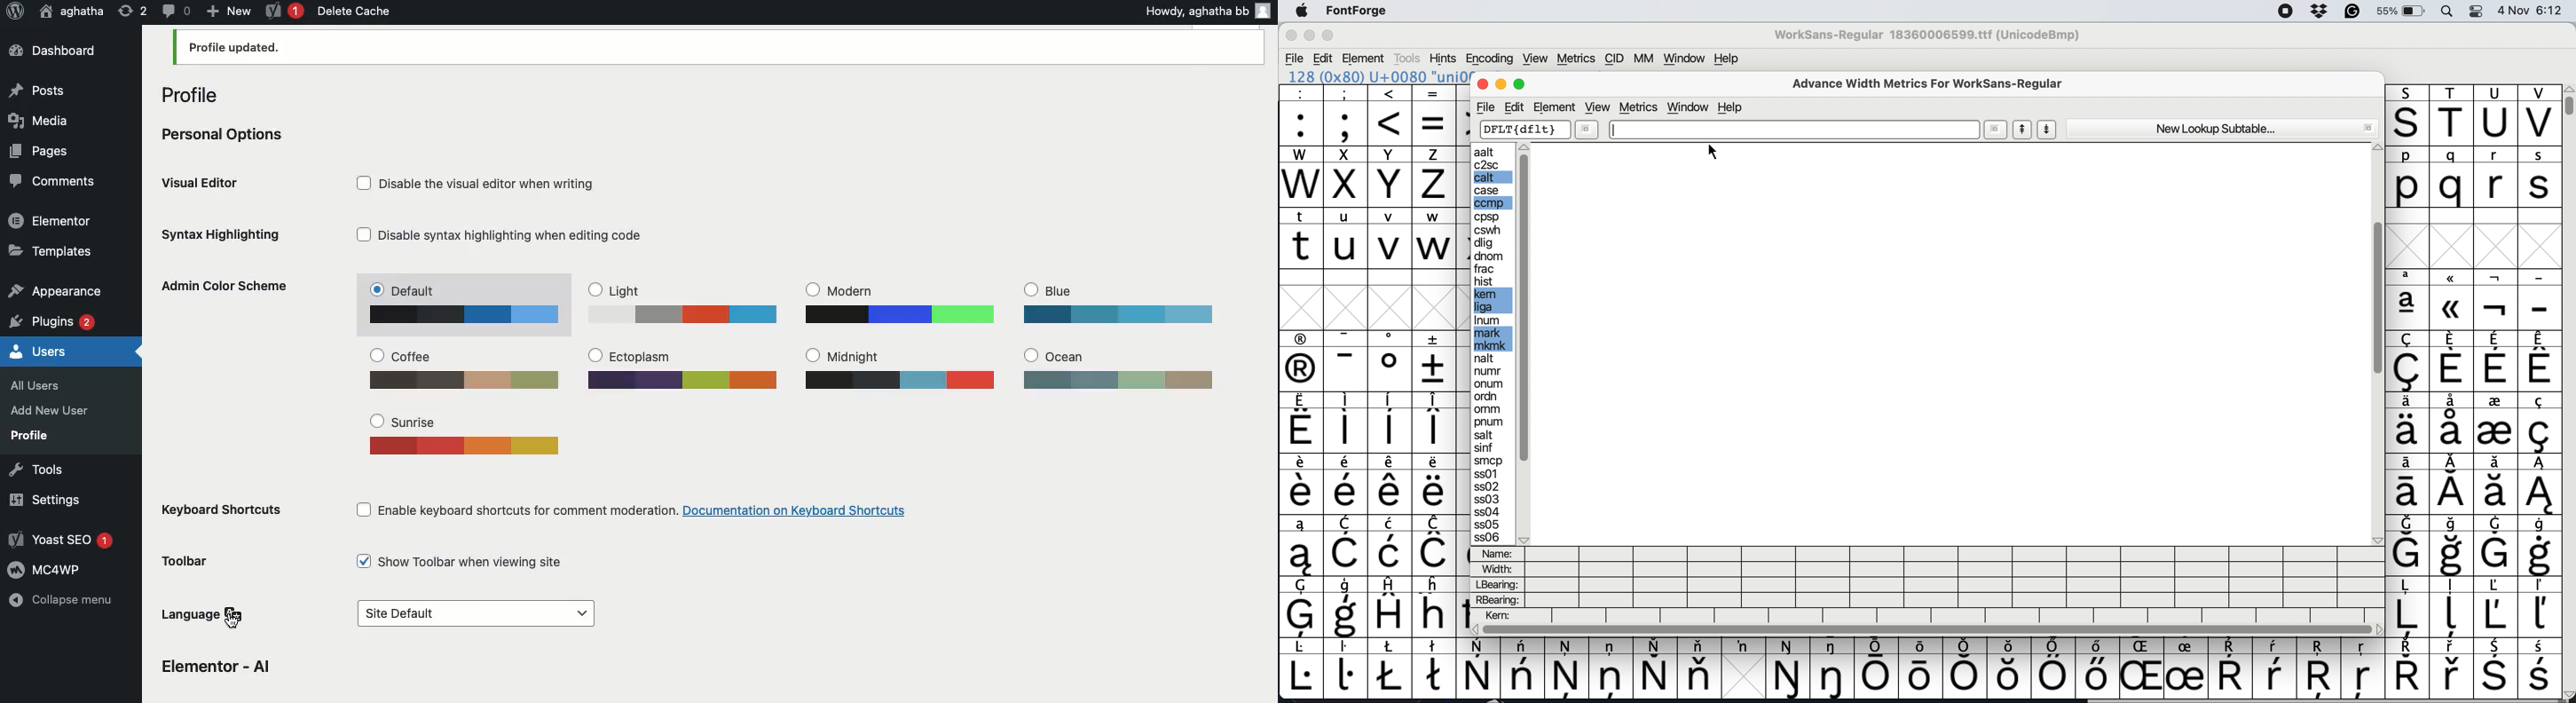 The width and height of the screenshot is (2576, 728). What do you see at coordinates (1365, 553) in the screenshot?
I see `special characters` at bounding box center [1365, 553].